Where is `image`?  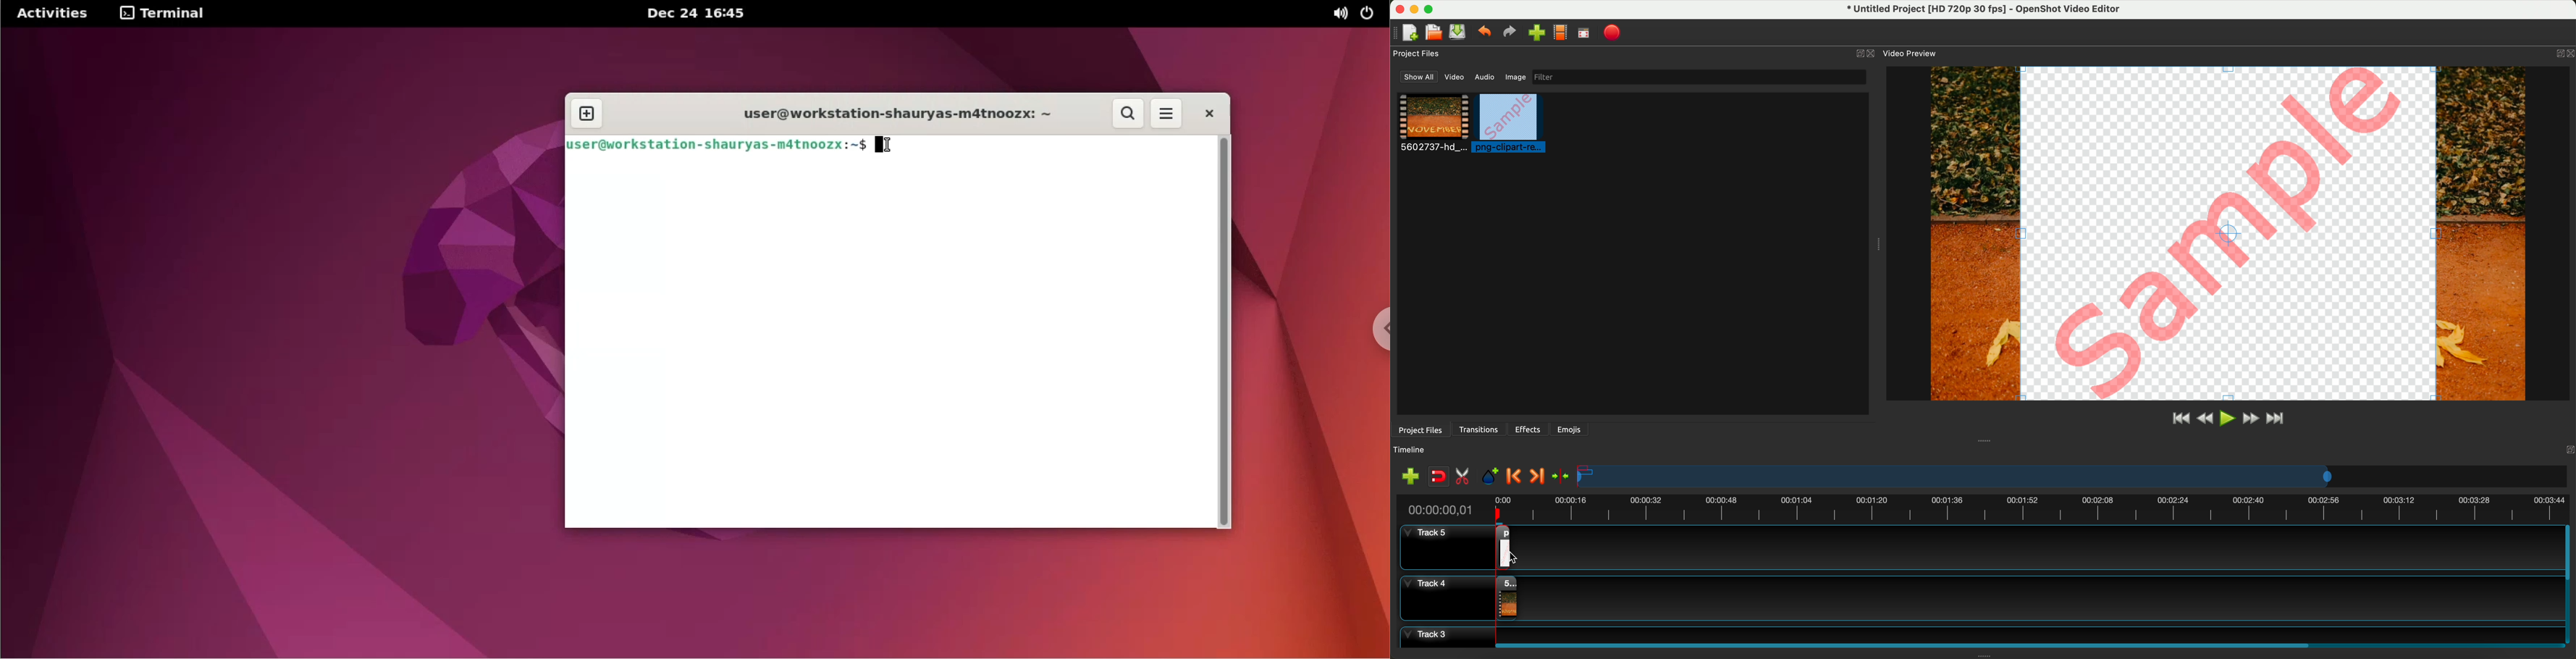
image is located at coordinates (1514, 78).